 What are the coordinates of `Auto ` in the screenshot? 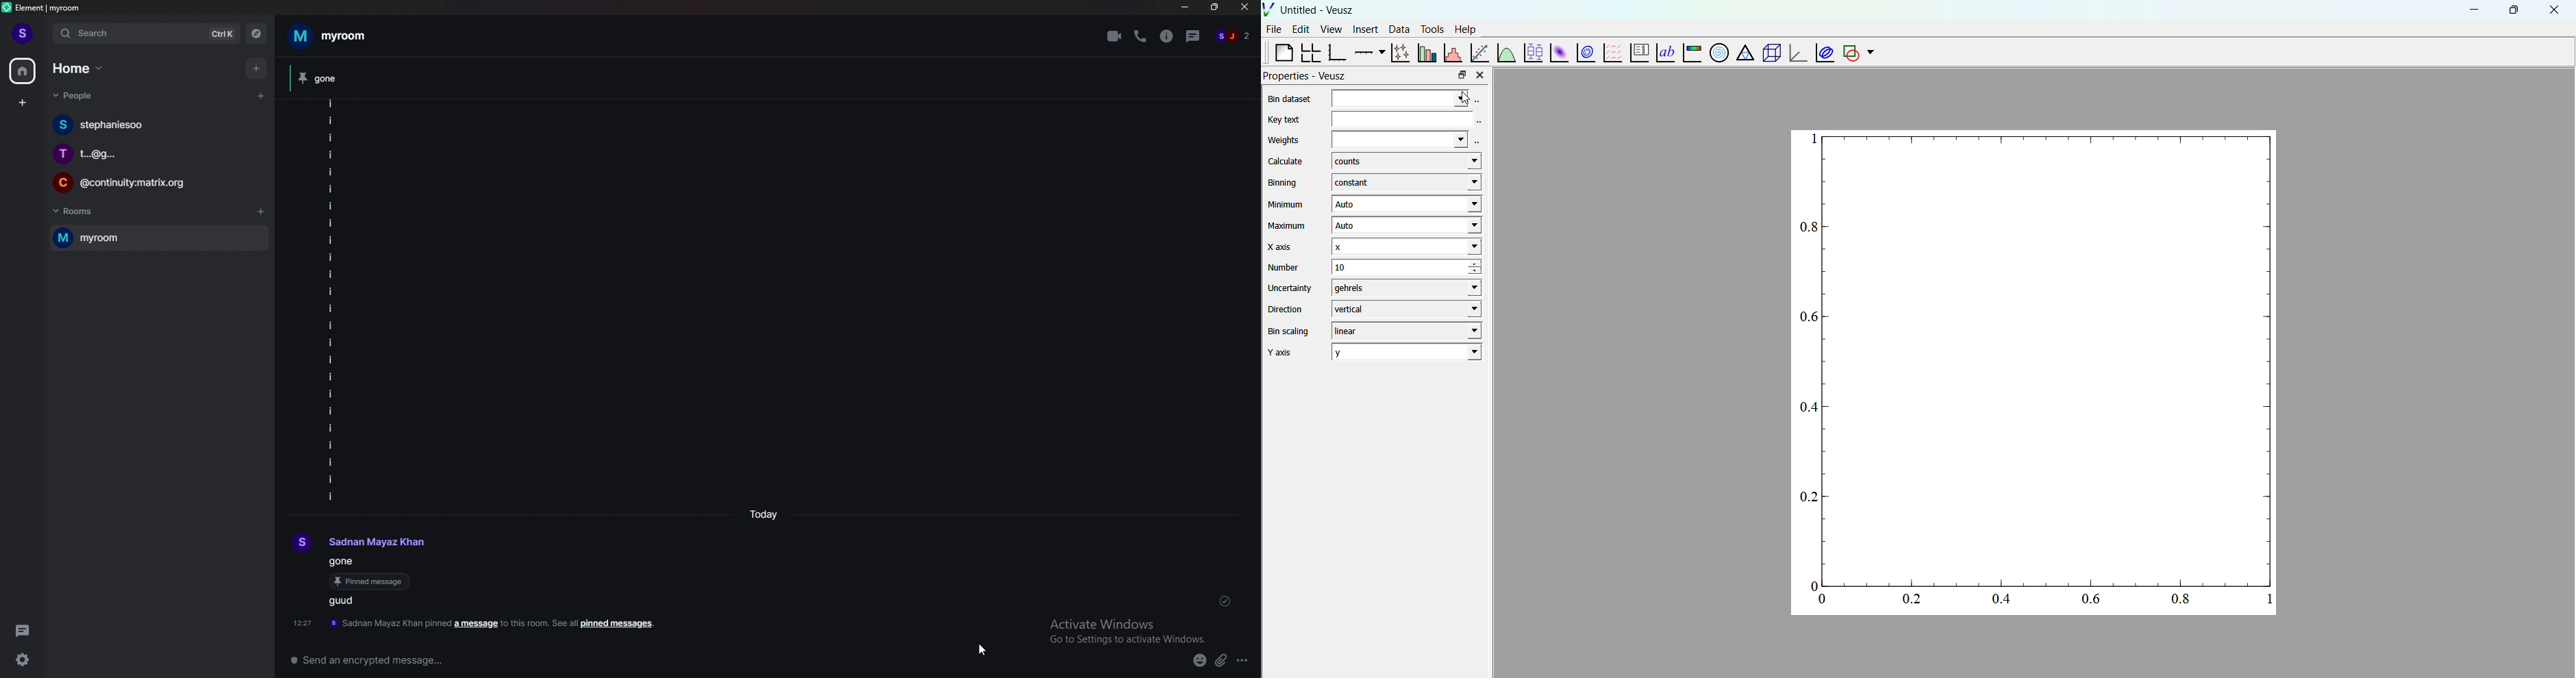 It's located at (1408, 205).